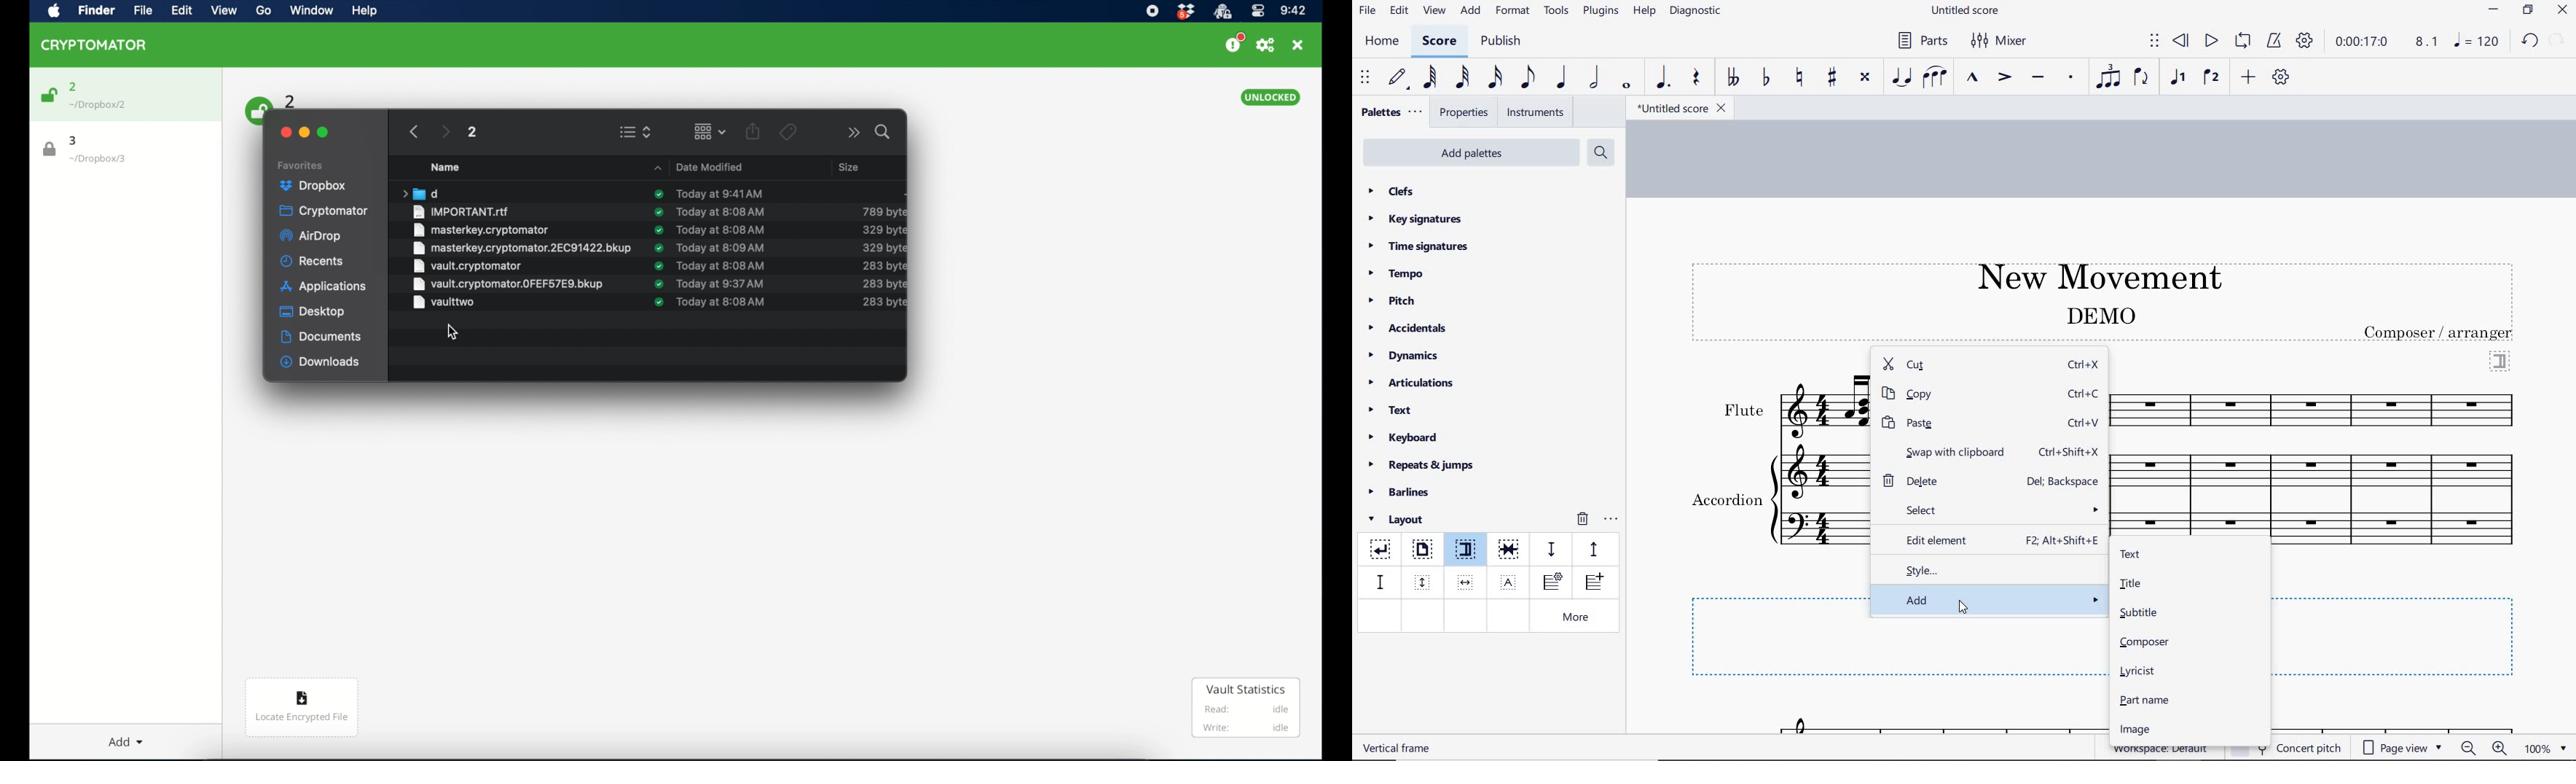 The image size is (2576, 784). What do you see at coordinates (1473, 155) in the screenshot?
I see `add palettes` at bounding box center [1473, 155].